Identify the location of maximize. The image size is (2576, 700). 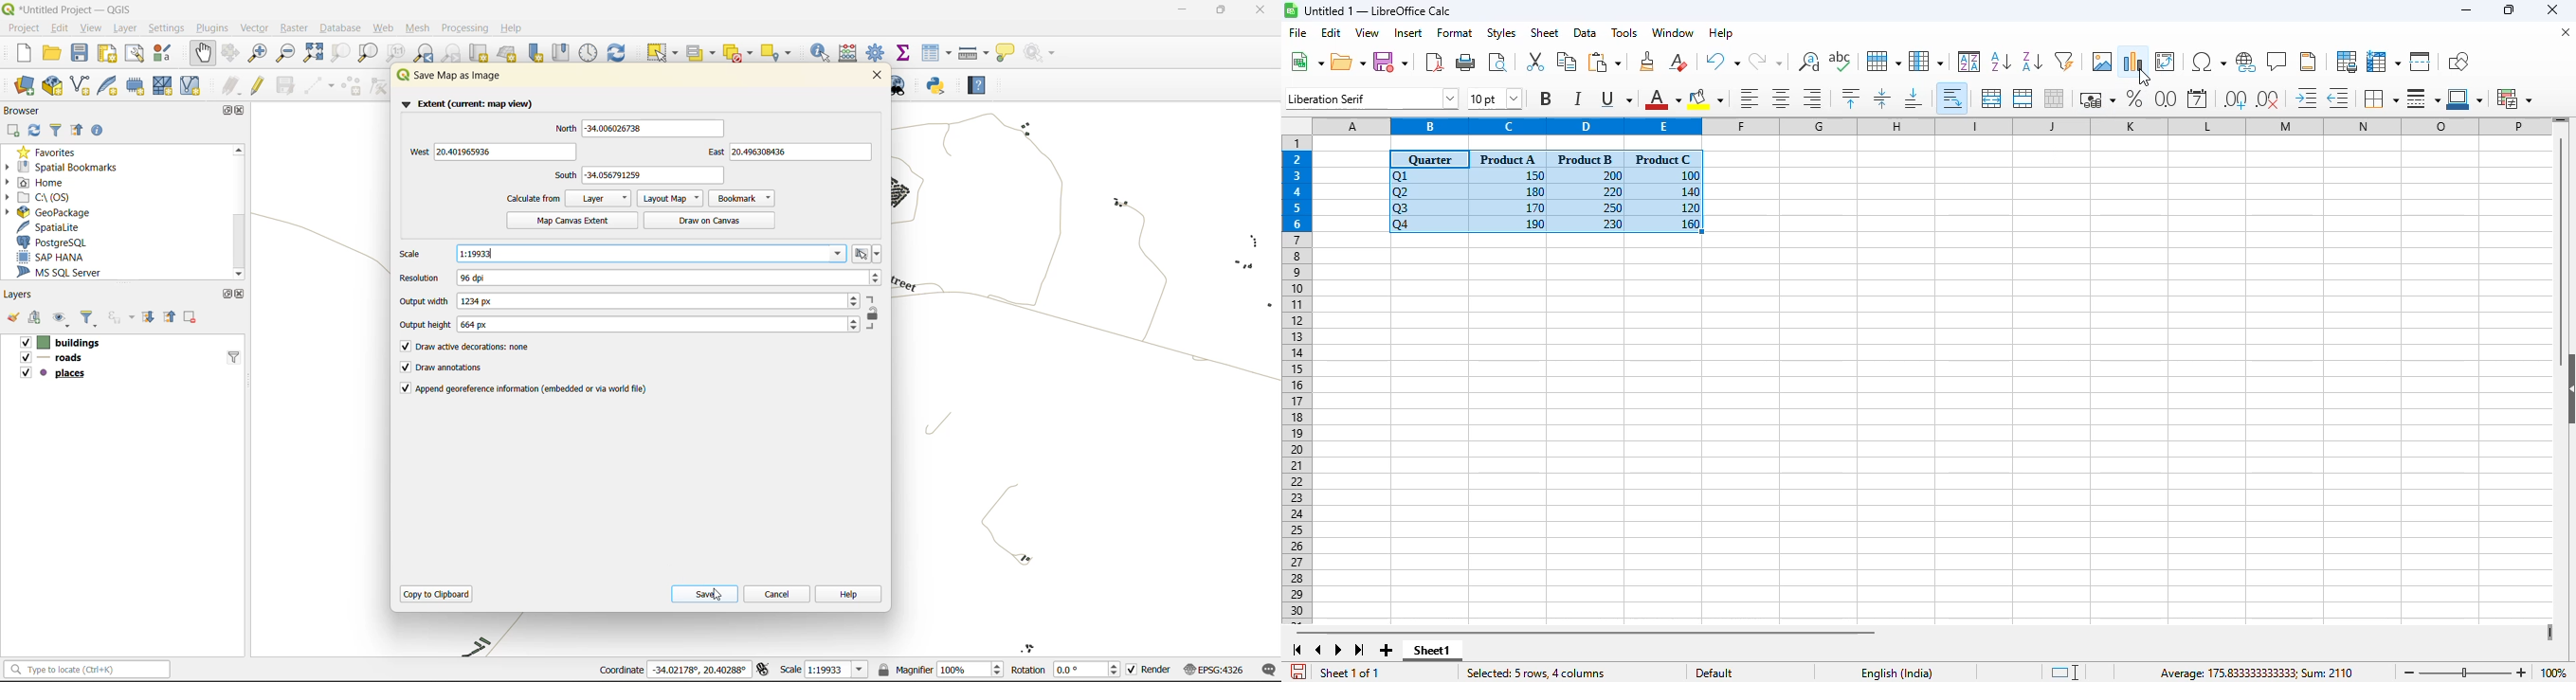
(2511, 10).